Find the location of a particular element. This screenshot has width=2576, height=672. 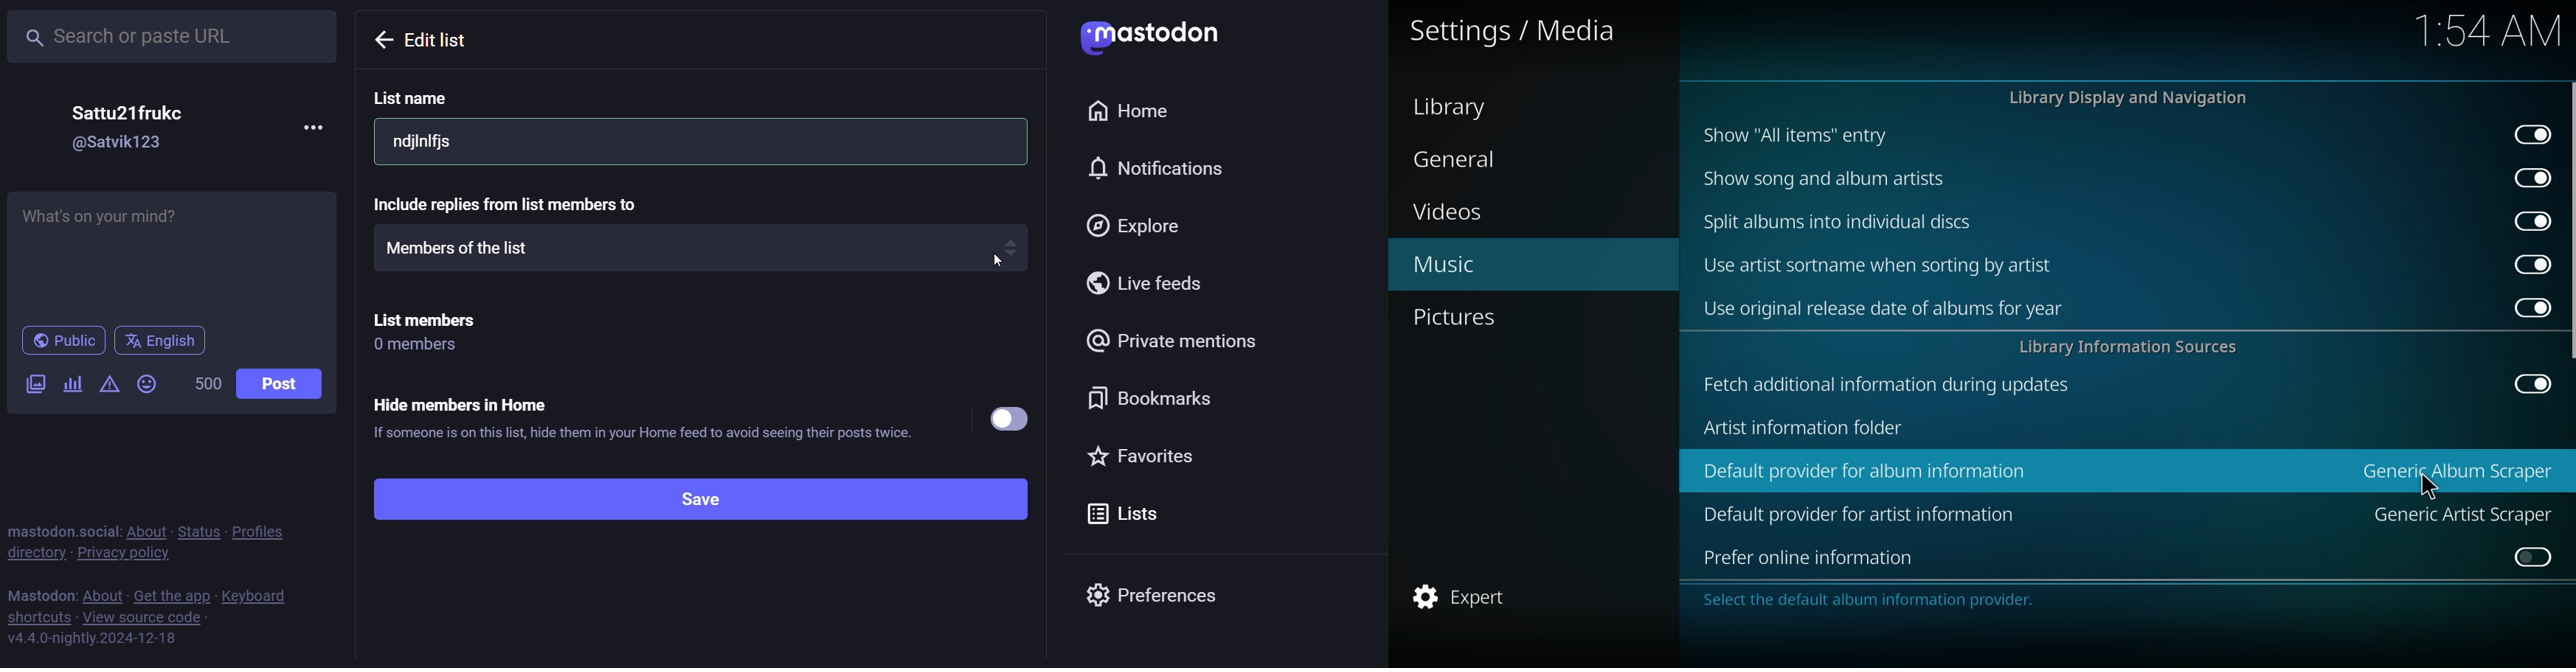

generic is located at coordinates (2456, 473).